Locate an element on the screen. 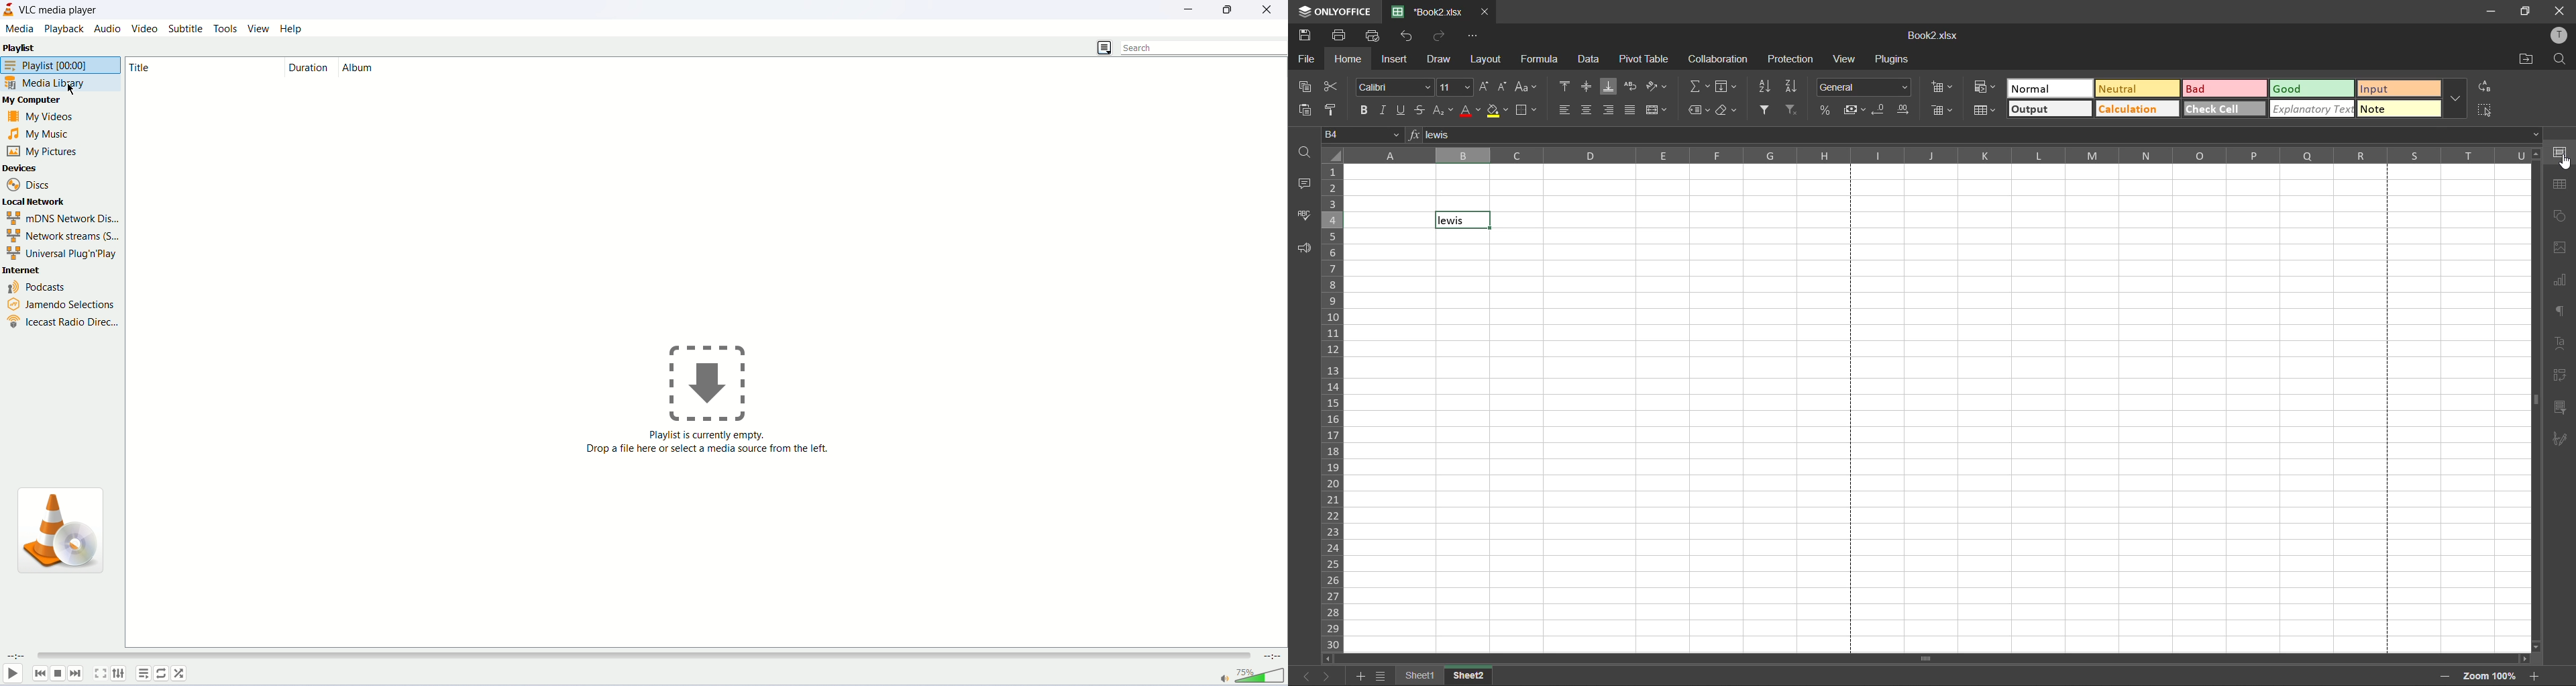 The height and width of the screenshot is (700, 2576). explanatory text is located at coordinates (2311, 109).